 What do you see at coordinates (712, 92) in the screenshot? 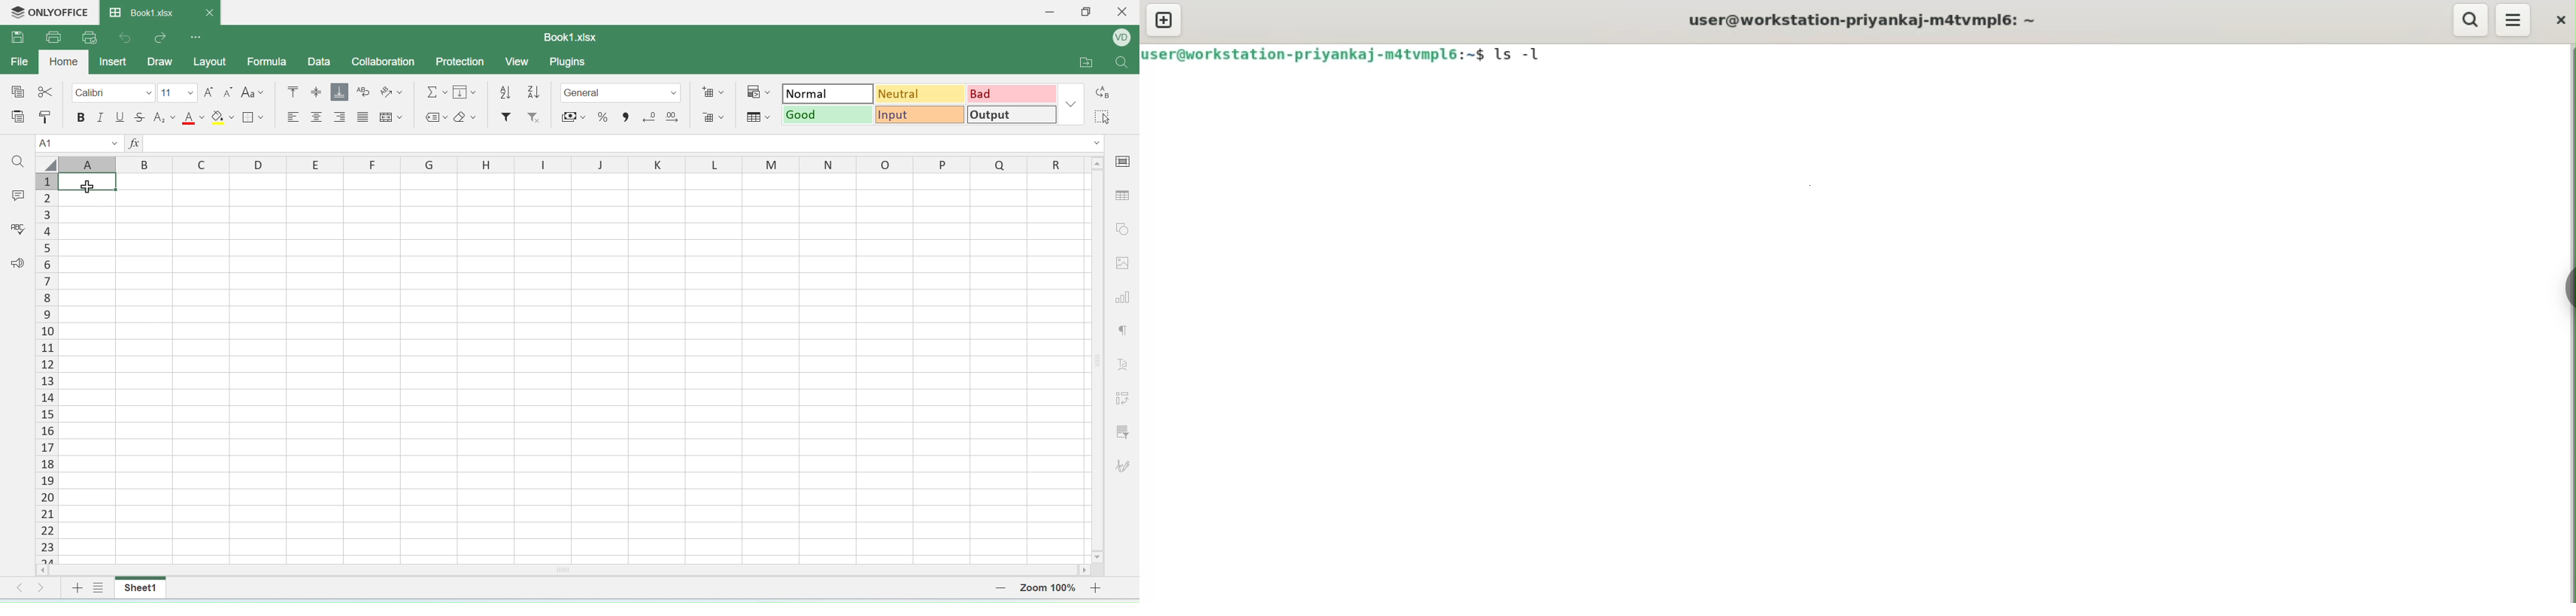
I see `add cells` at bounding box center [712, 92].